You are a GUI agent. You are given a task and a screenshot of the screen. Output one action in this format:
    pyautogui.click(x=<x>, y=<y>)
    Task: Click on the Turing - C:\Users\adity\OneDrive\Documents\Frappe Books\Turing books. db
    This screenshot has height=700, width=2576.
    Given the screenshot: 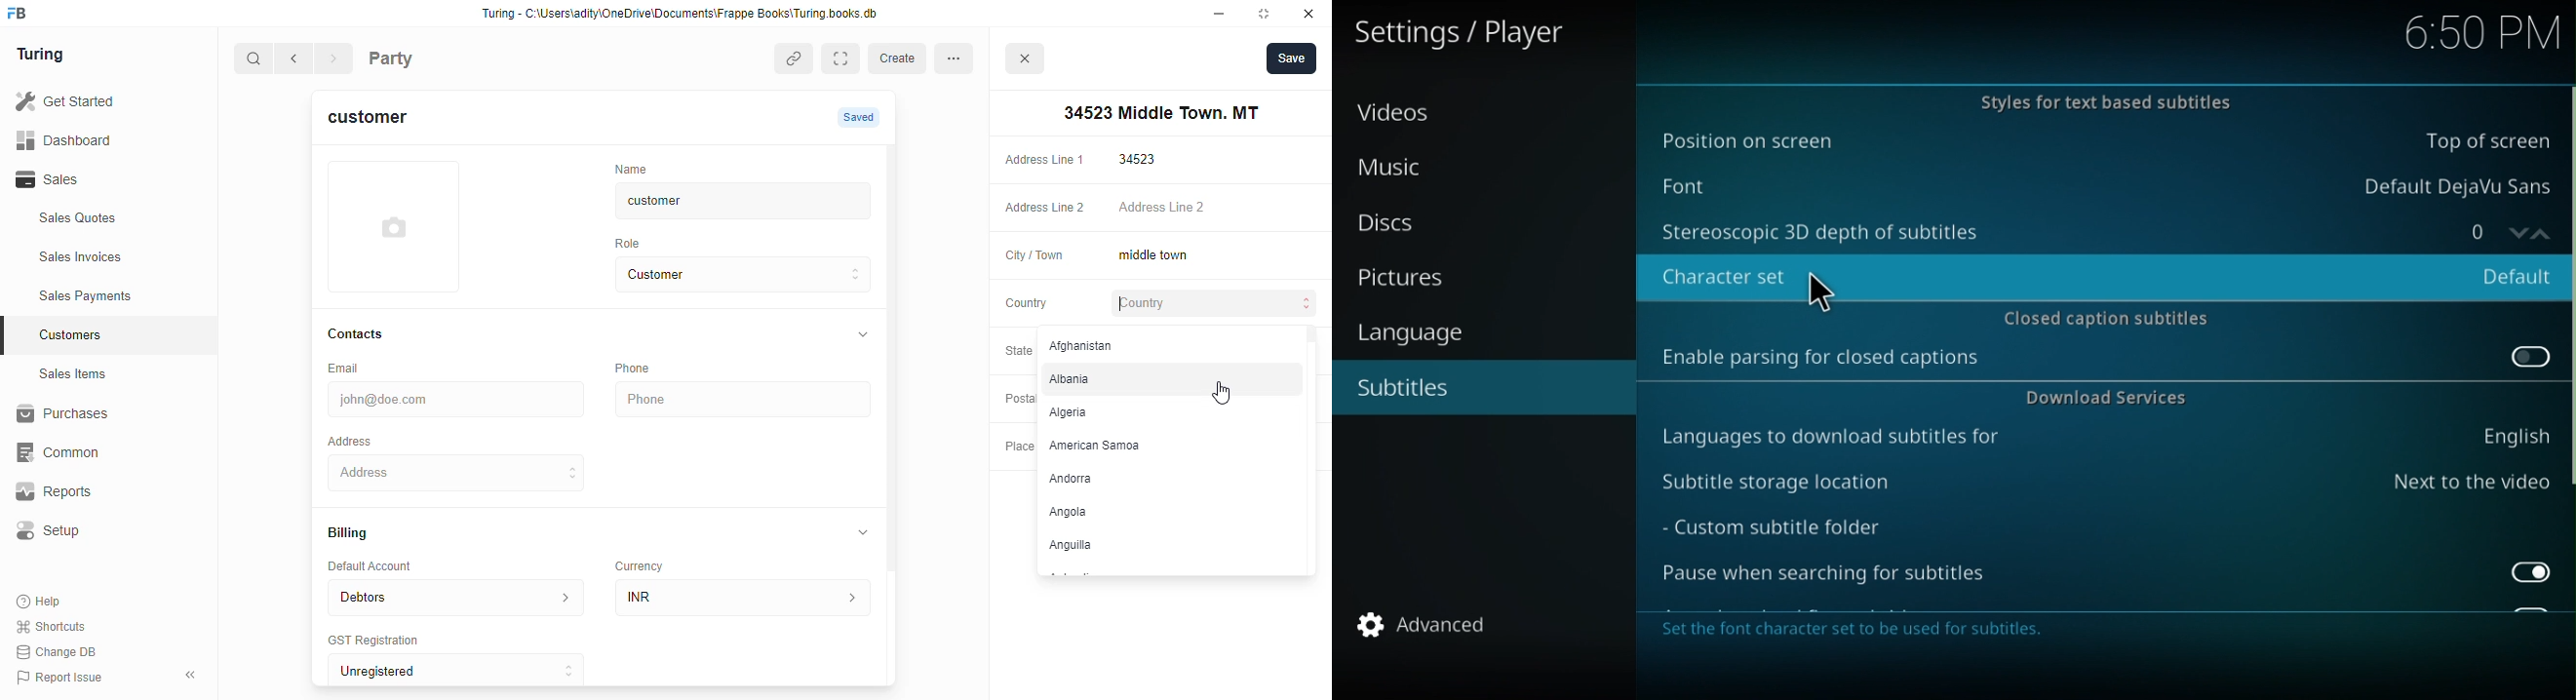 What is the action you would take?
    pyautogui.click(x=685, y=16)
    